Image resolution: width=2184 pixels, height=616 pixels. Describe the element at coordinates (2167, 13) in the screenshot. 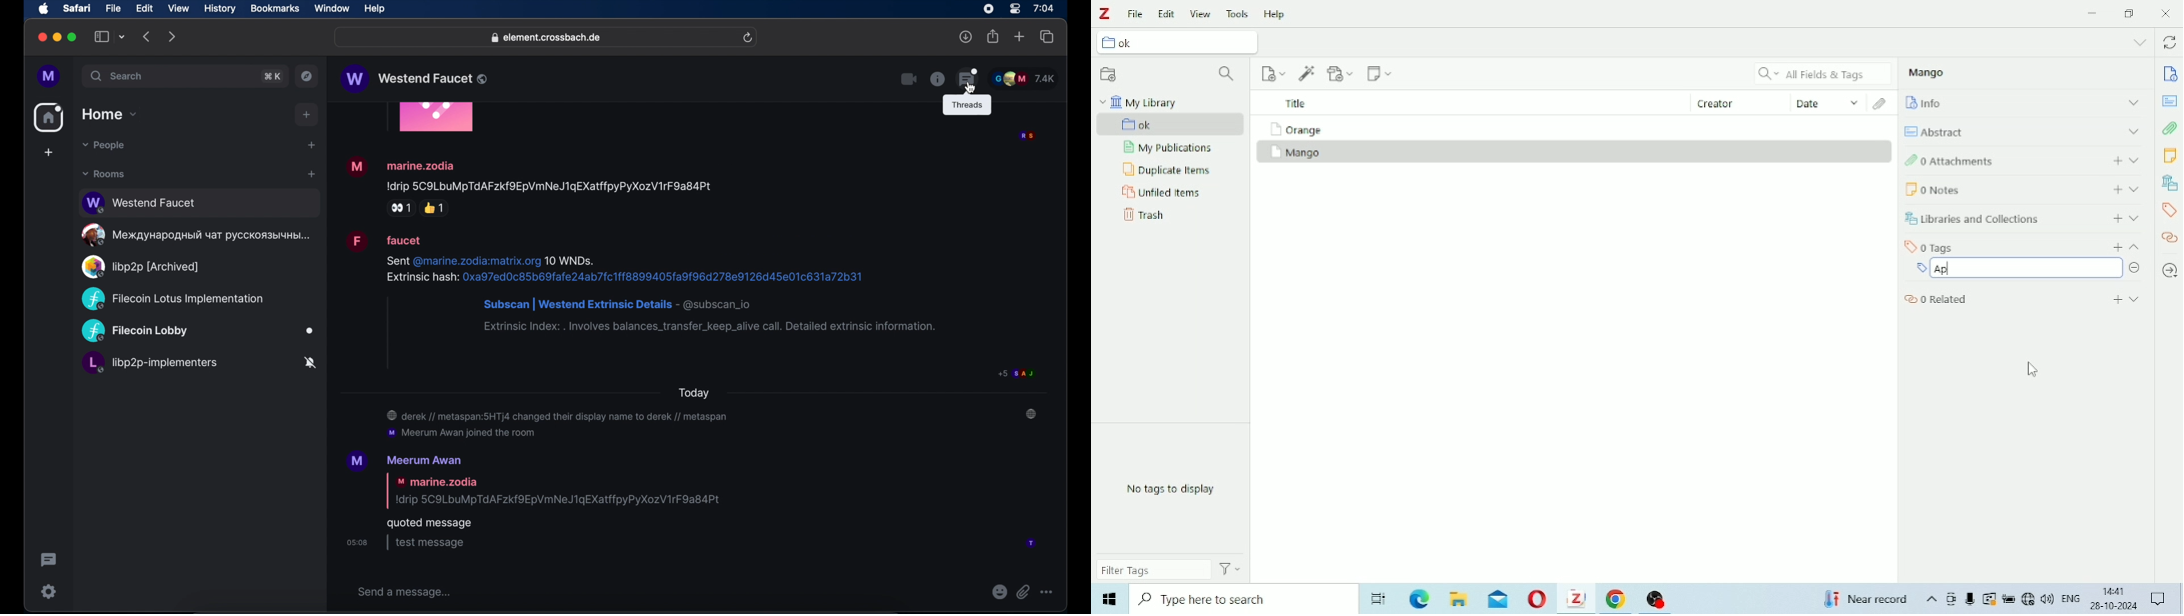

I see `Close` at that location.